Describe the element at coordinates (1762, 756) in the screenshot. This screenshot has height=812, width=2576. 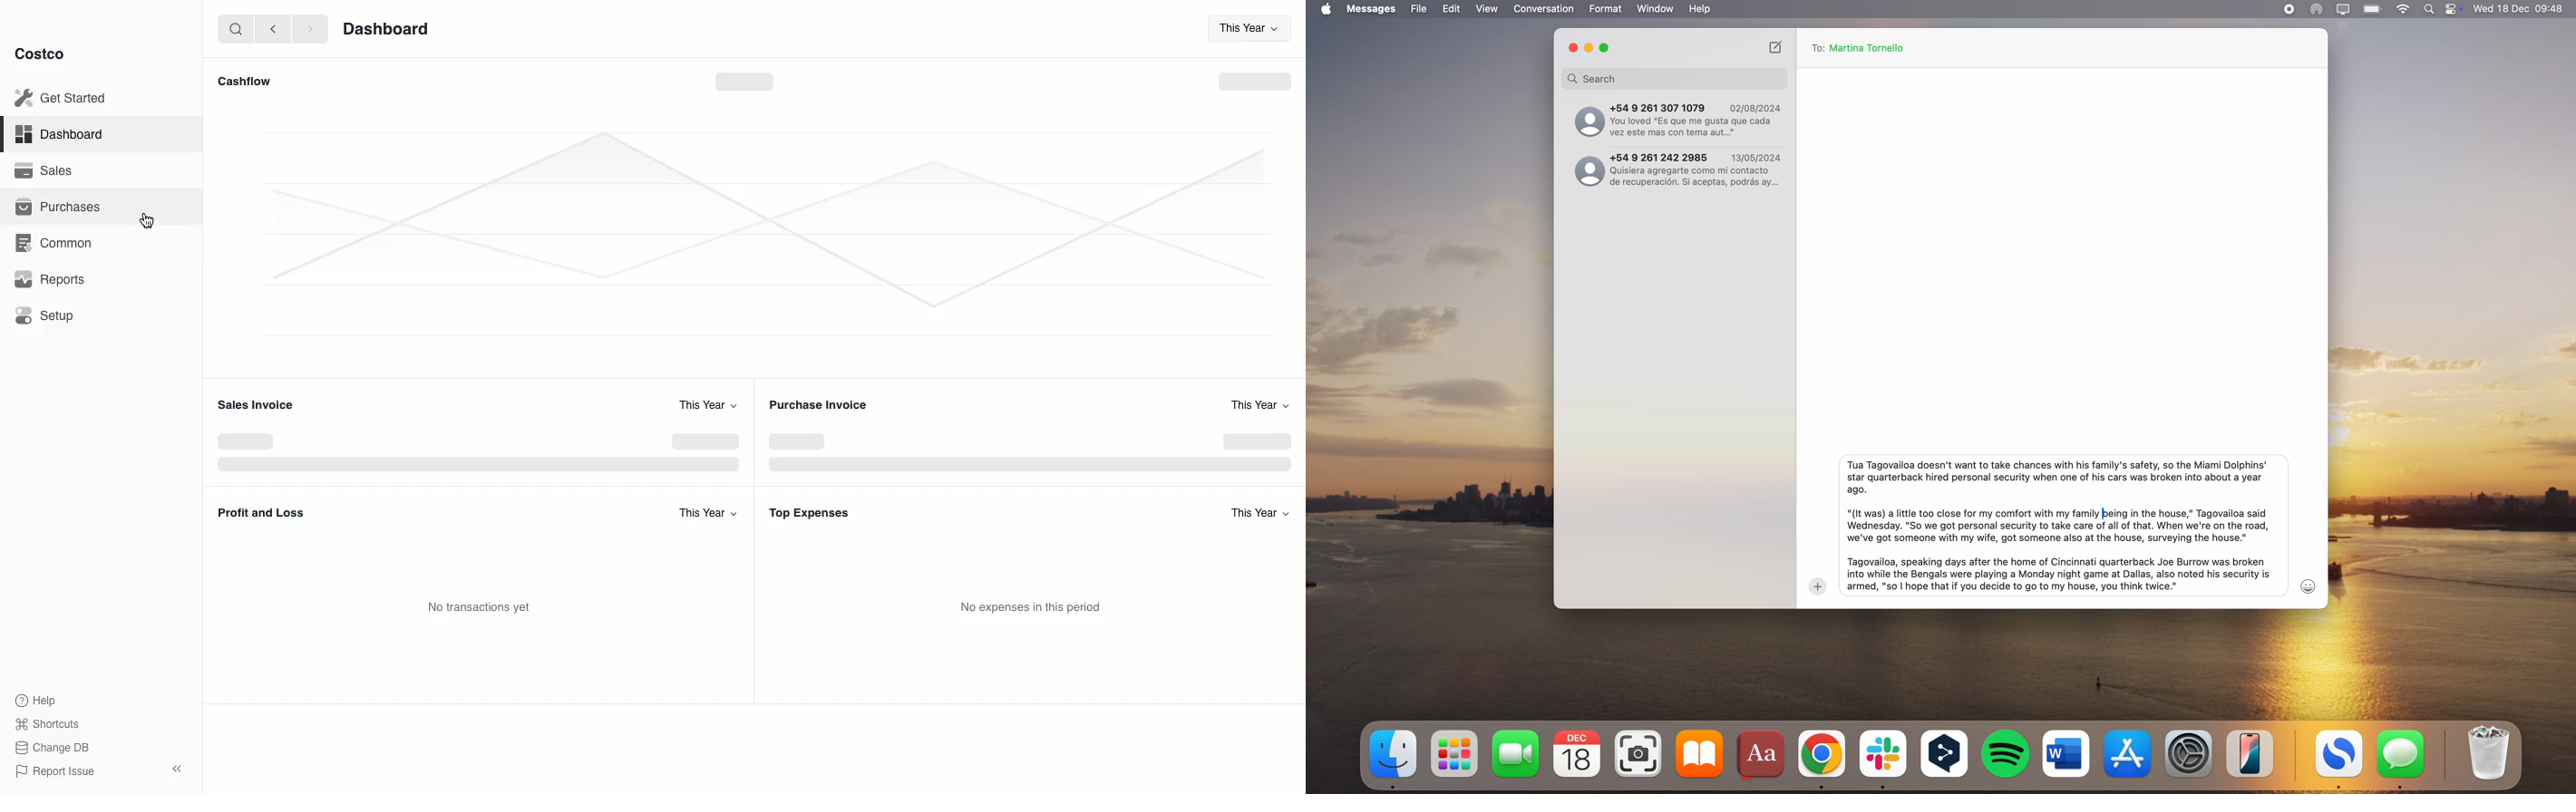
I see `dictonary` at that location.